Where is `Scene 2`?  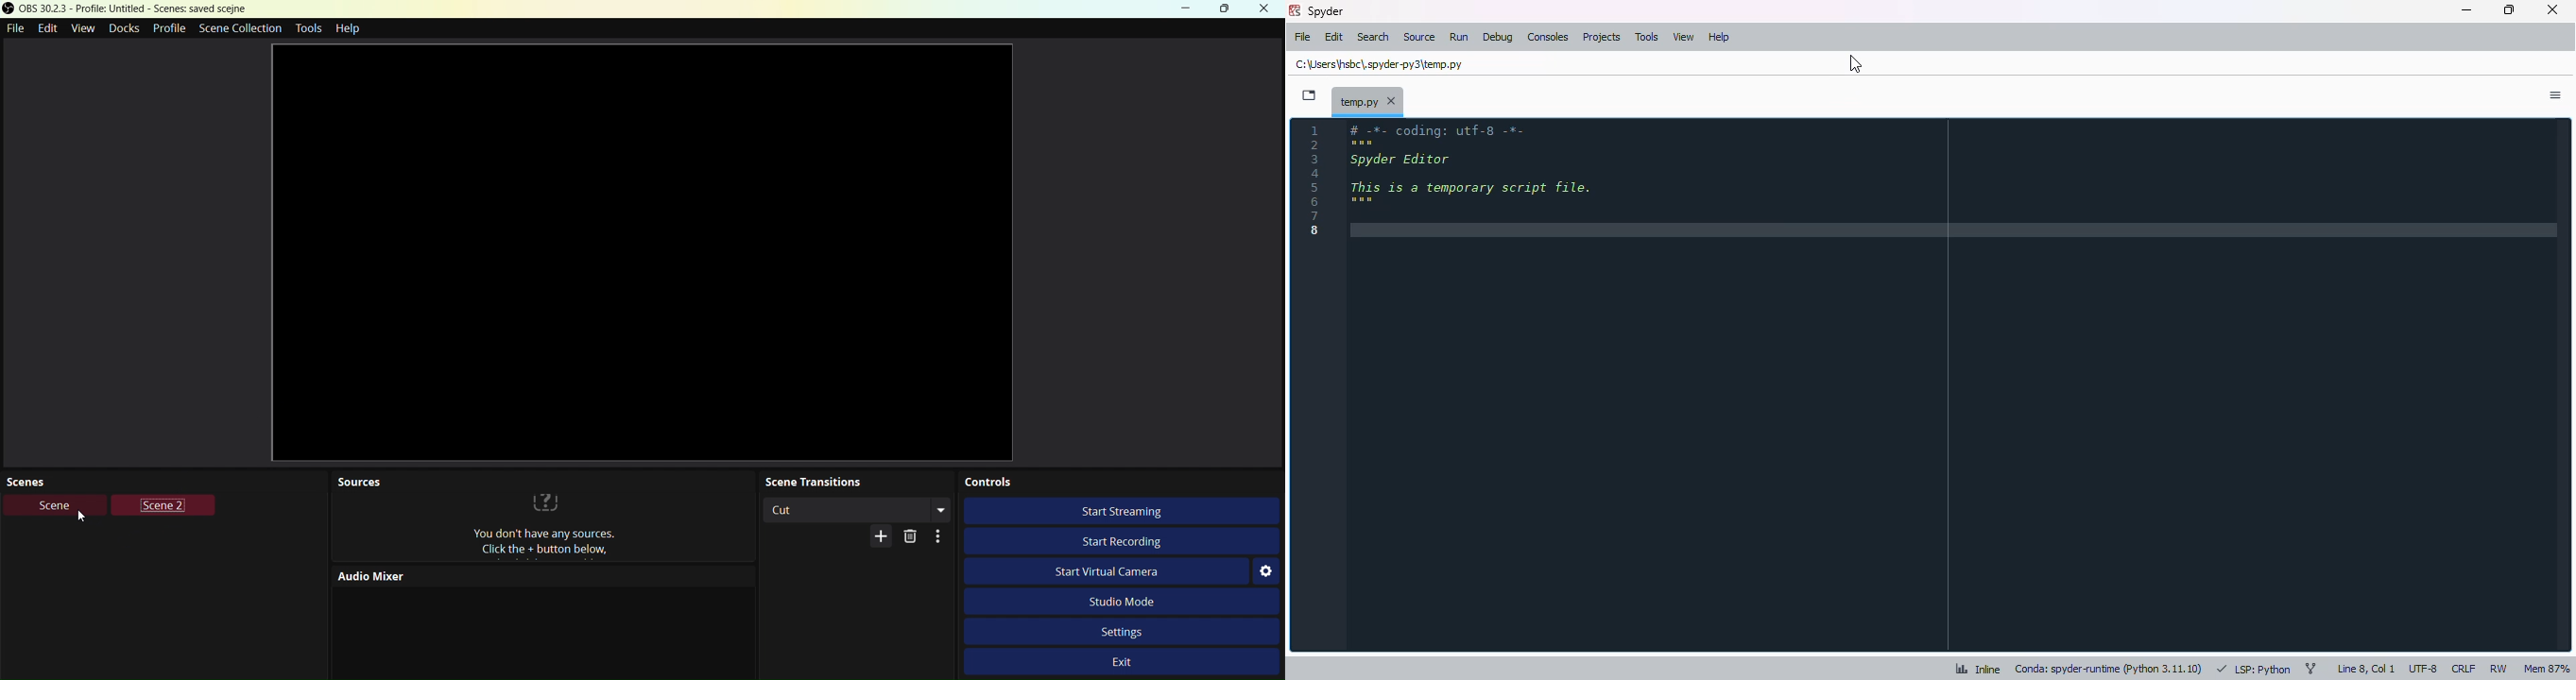
Scene 2 is located at coordinates (161, 505).